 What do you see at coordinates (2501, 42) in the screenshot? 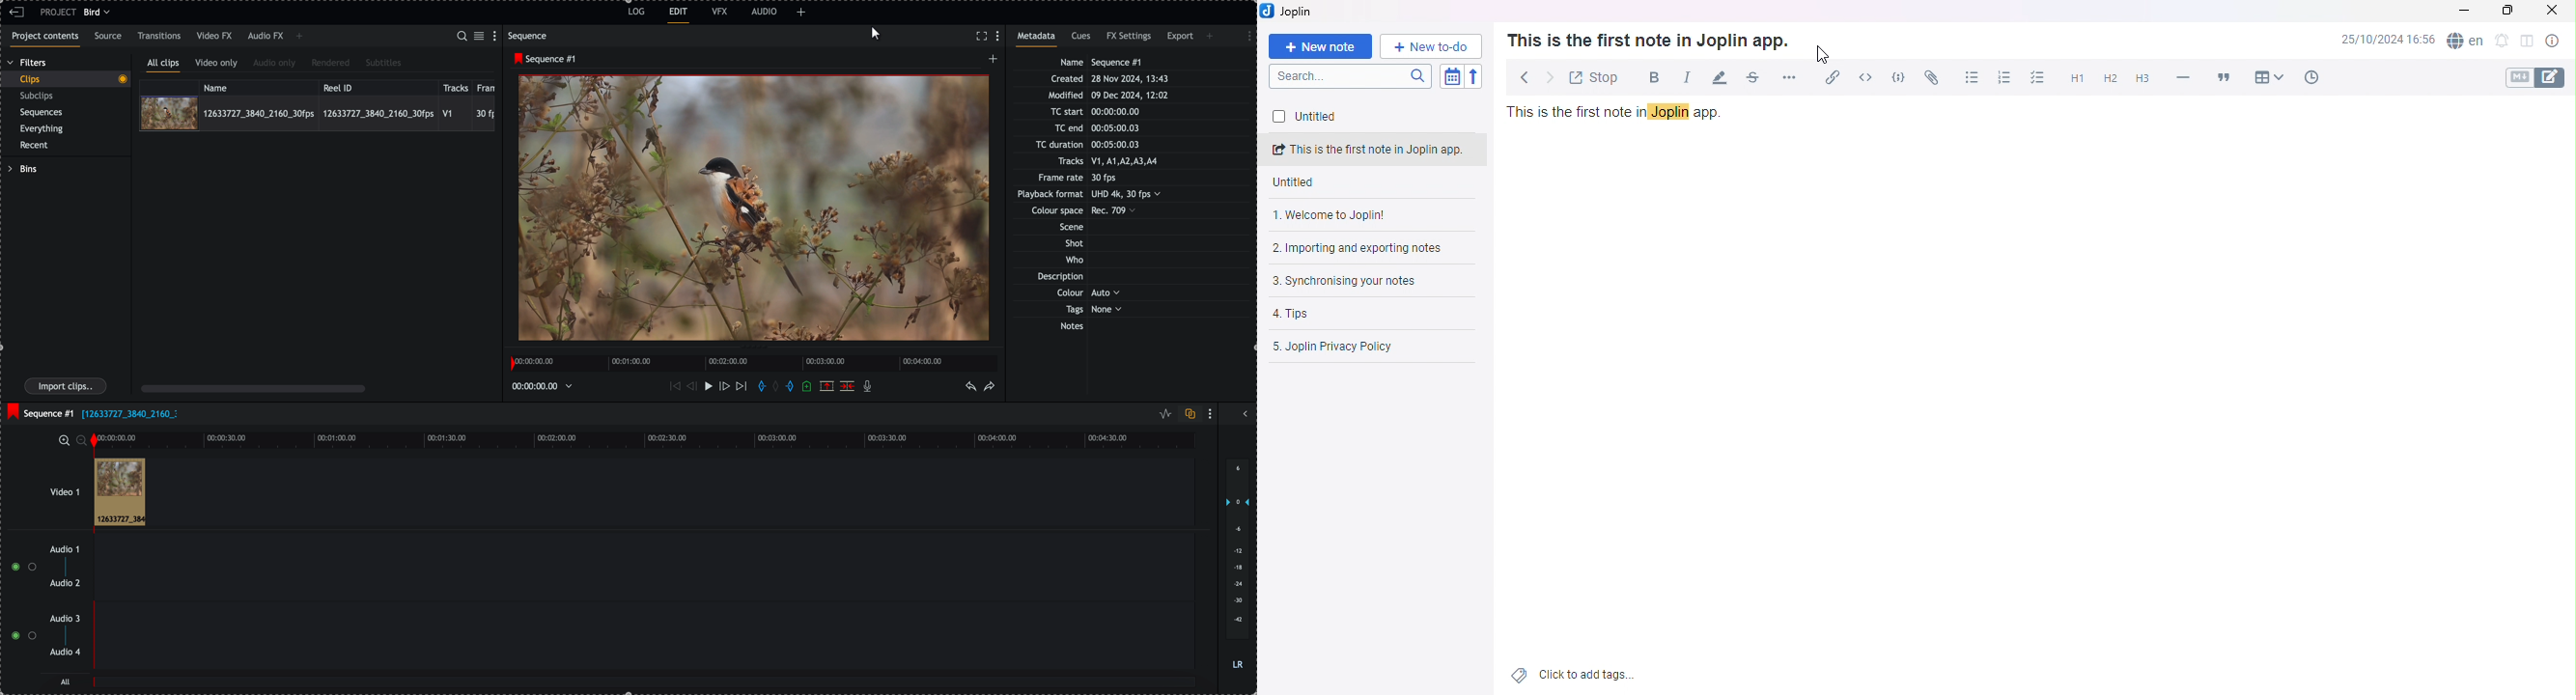
I see `Set ab alarm` at bounding box center [2501, 42].